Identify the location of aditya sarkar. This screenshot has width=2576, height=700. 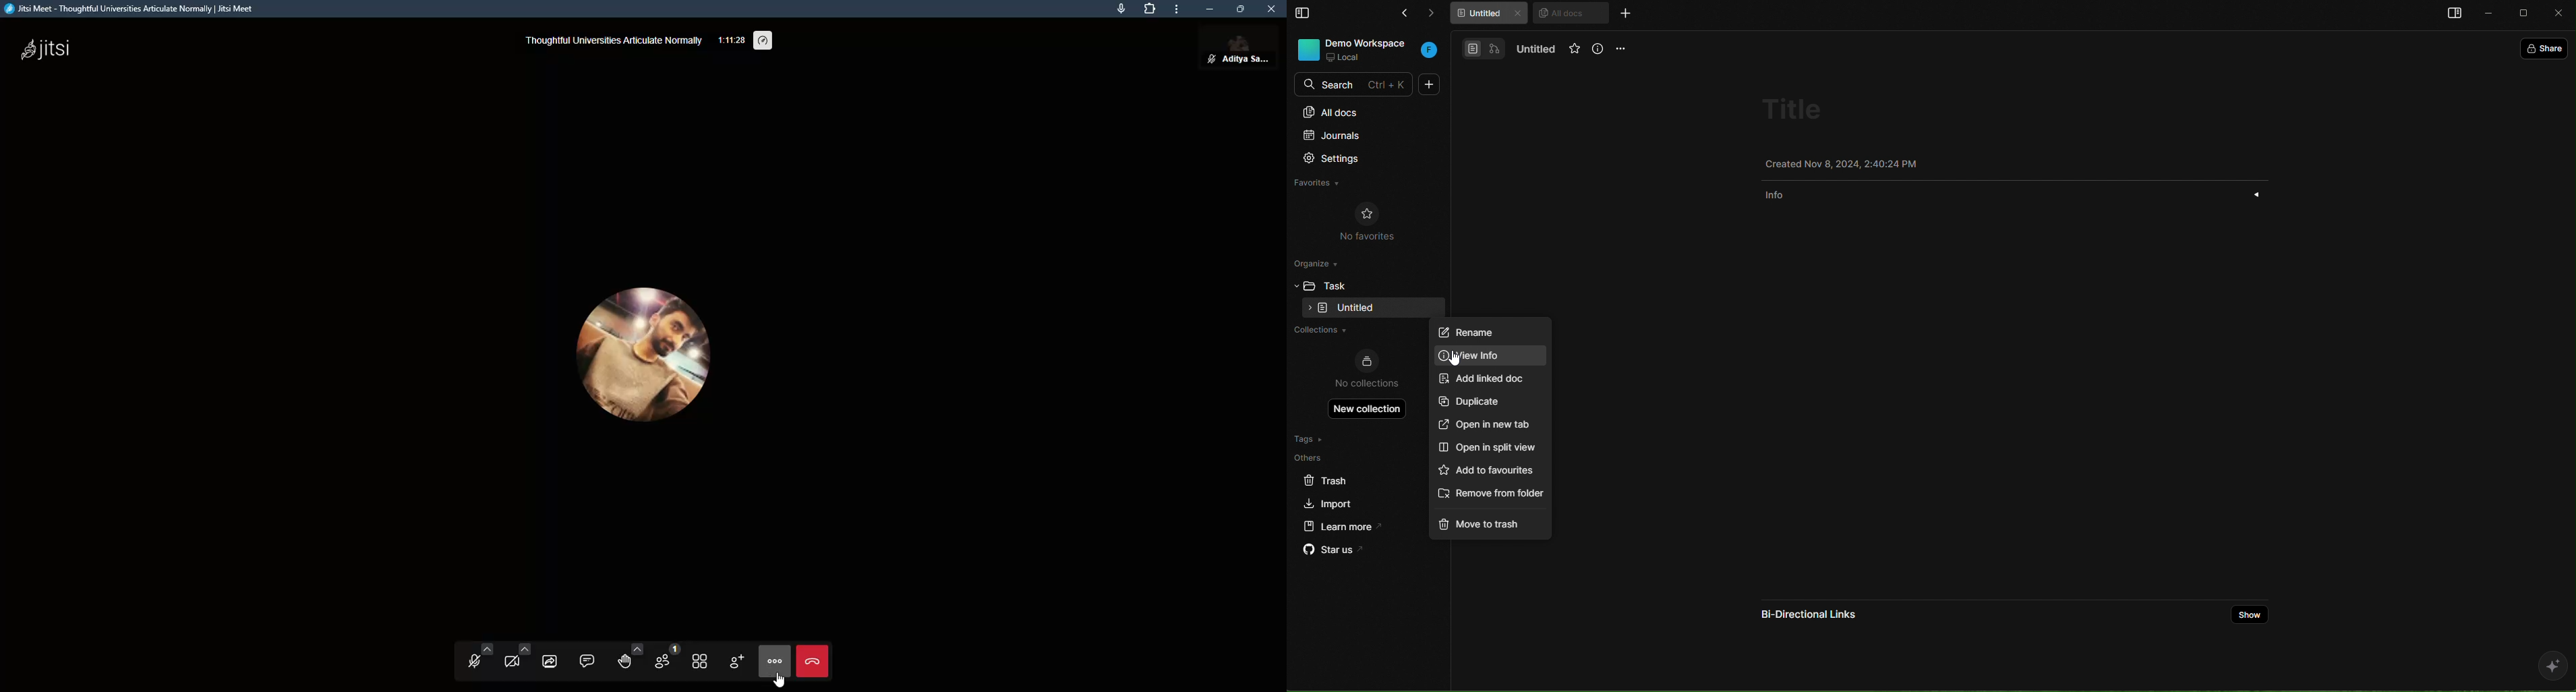
(1240, 47).